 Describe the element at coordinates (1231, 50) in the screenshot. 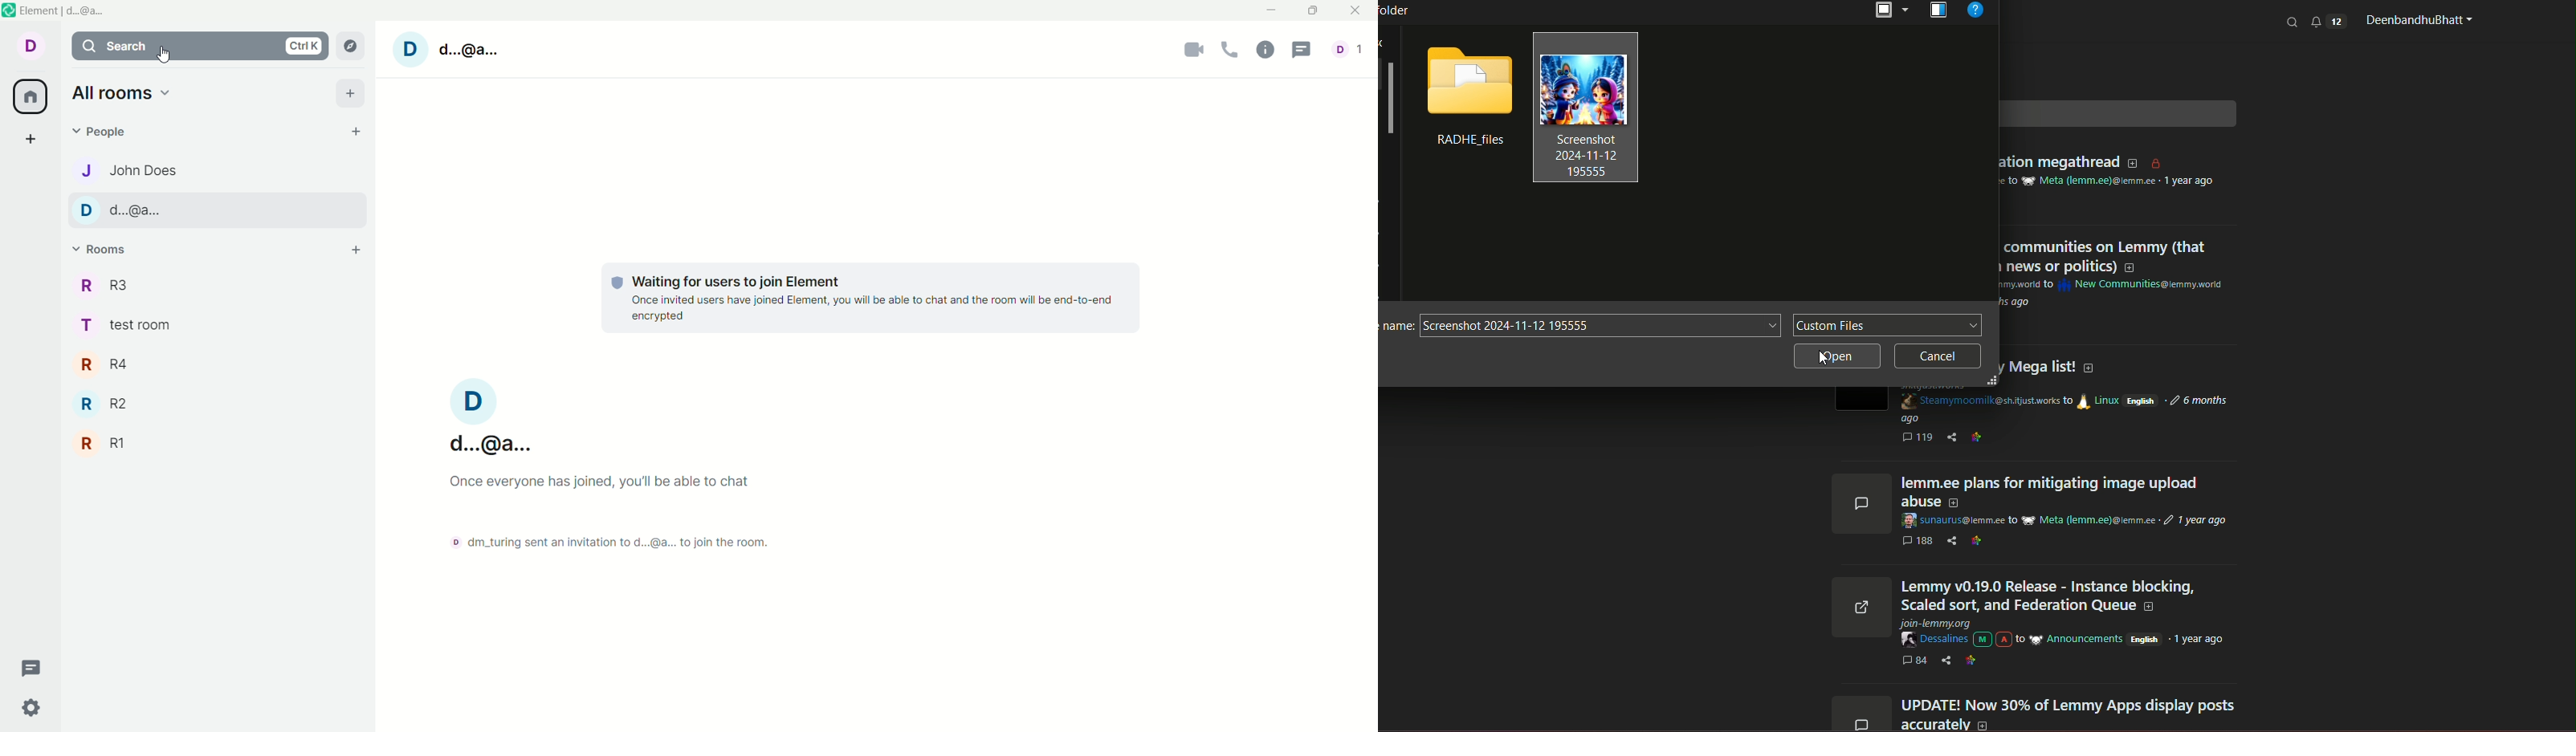

I see `voice call` at that location.